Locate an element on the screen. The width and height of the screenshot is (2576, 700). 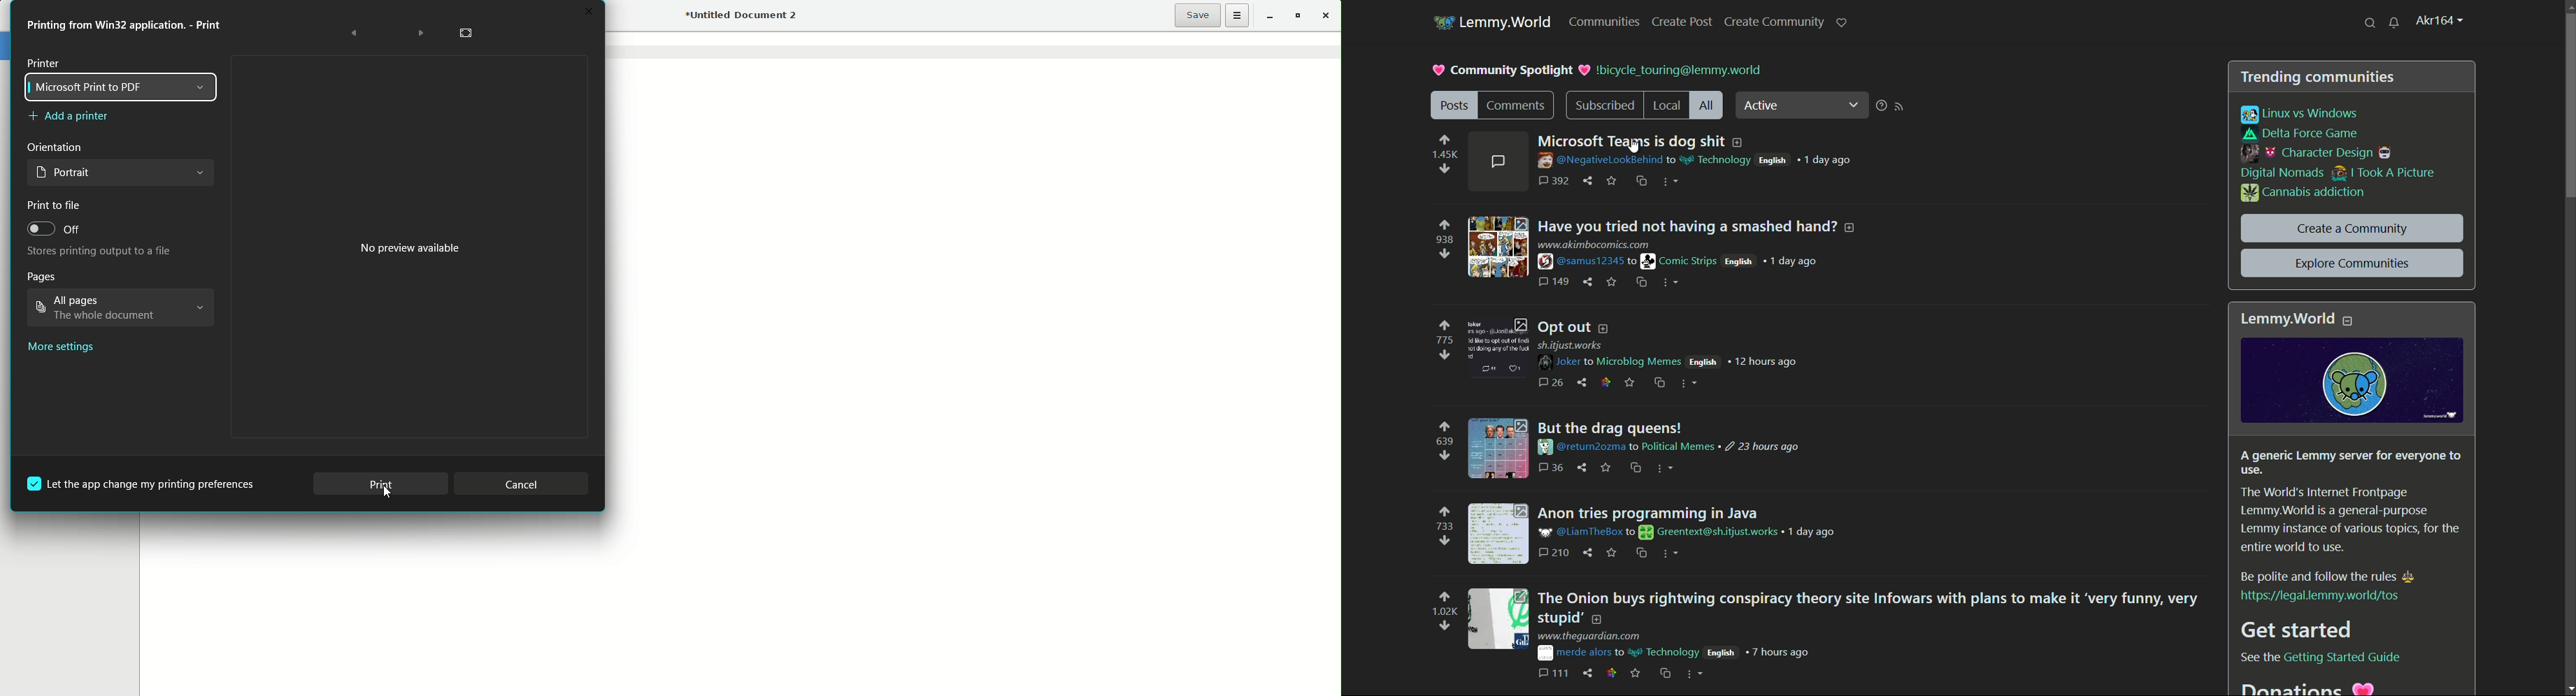
downvote is located at coordinates (1444, 540).